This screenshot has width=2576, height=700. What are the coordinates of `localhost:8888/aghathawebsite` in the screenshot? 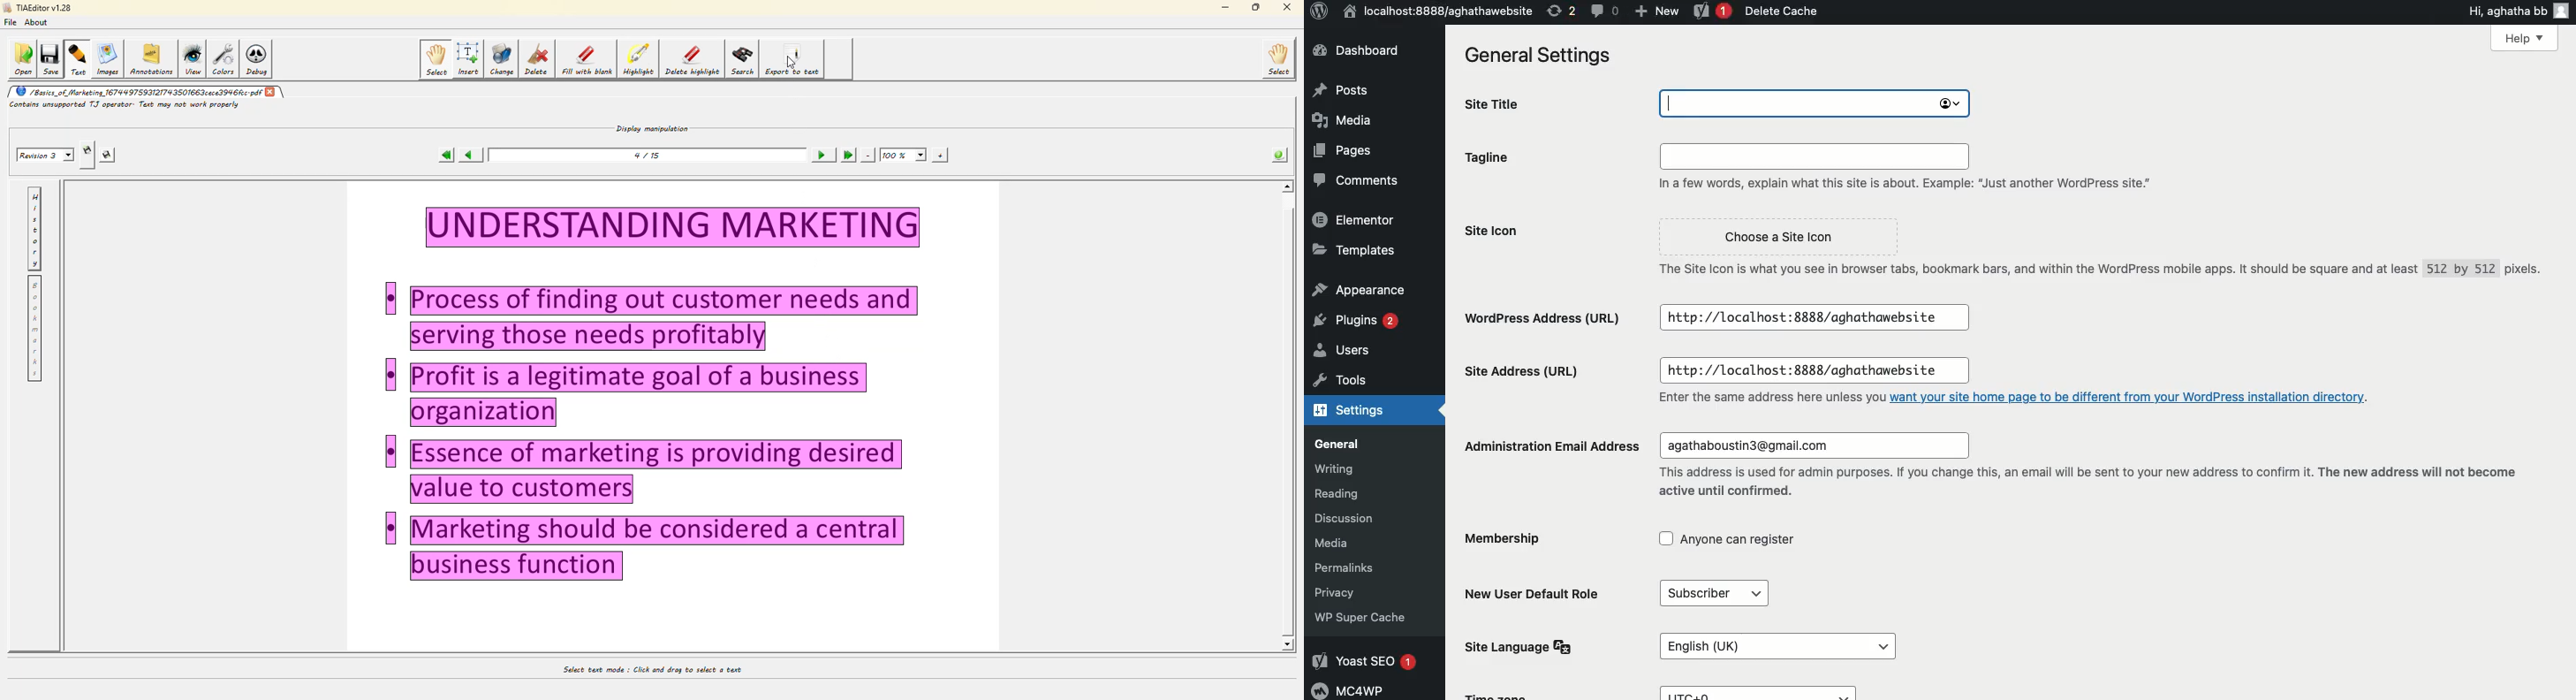 It's located at (1437, 11).